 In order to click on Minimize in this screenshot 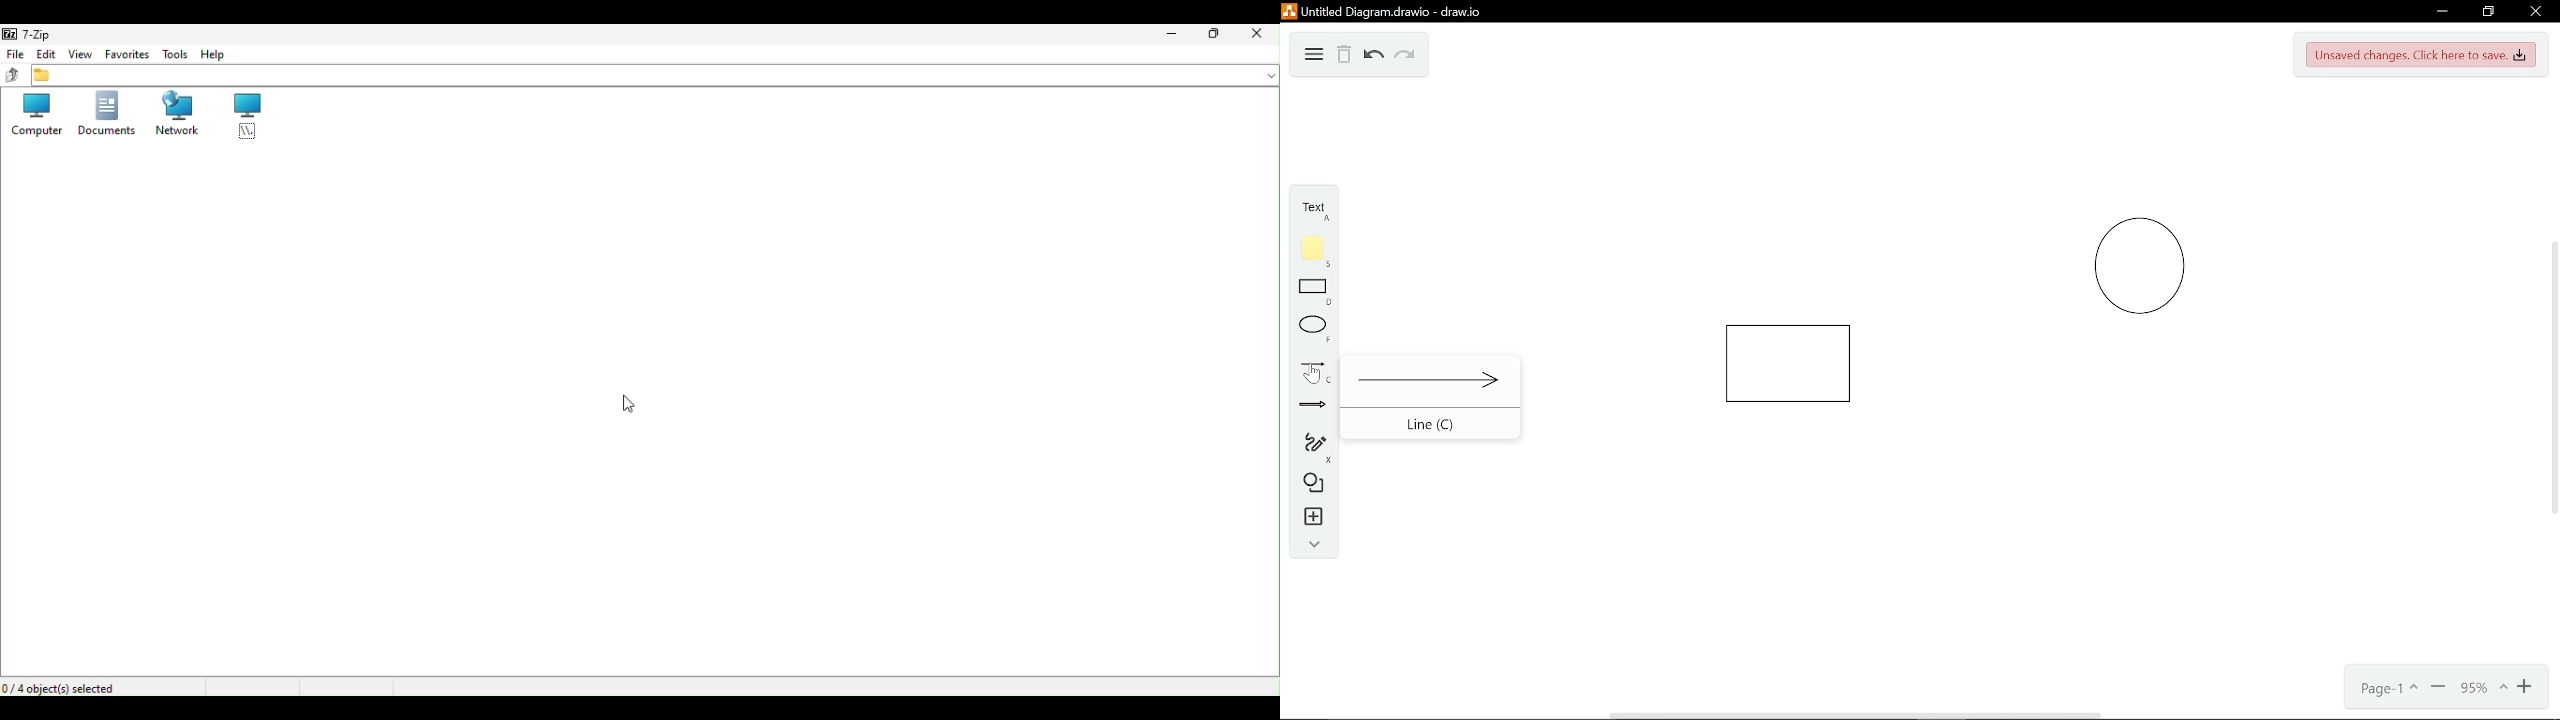, I will do `click(1174, 33)`.